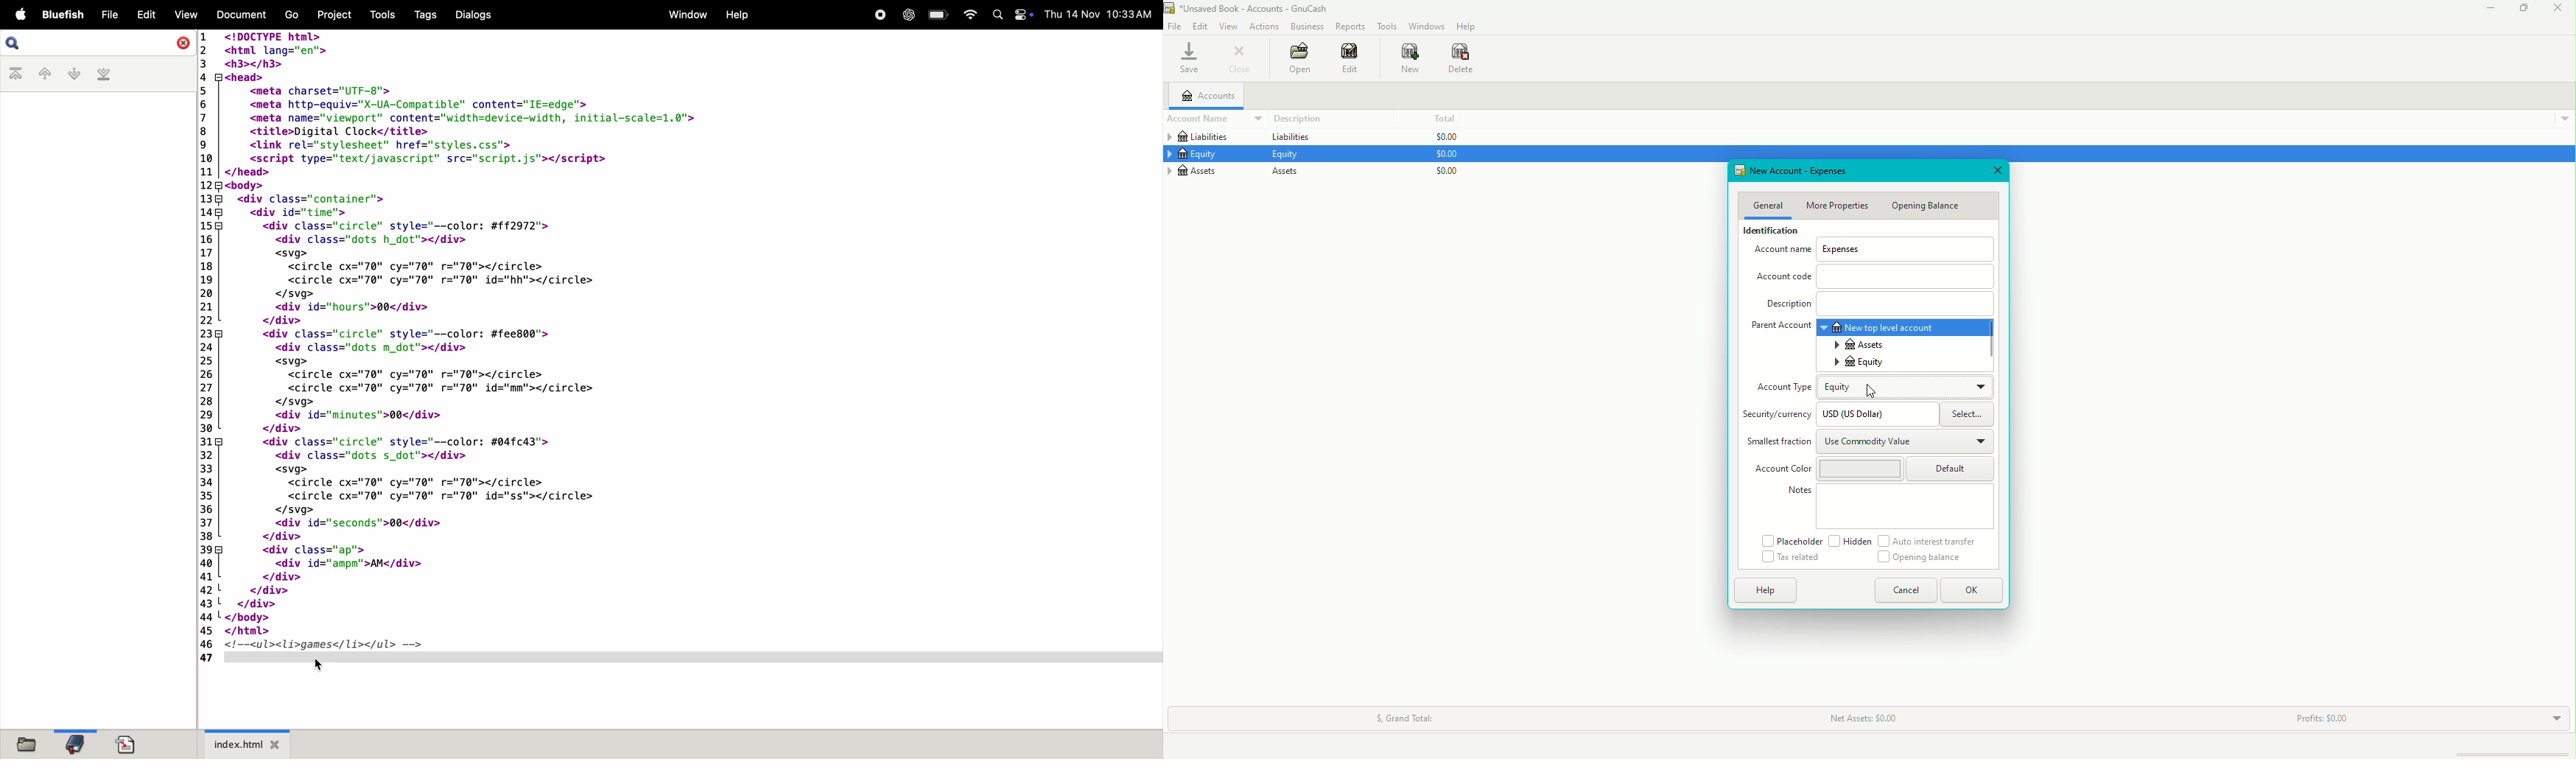 The image size is (2576, 784). What do you see at coordinates (1779, 416) in the screenshot?
I see `Security/currency` at bounding box center [1779, 416].